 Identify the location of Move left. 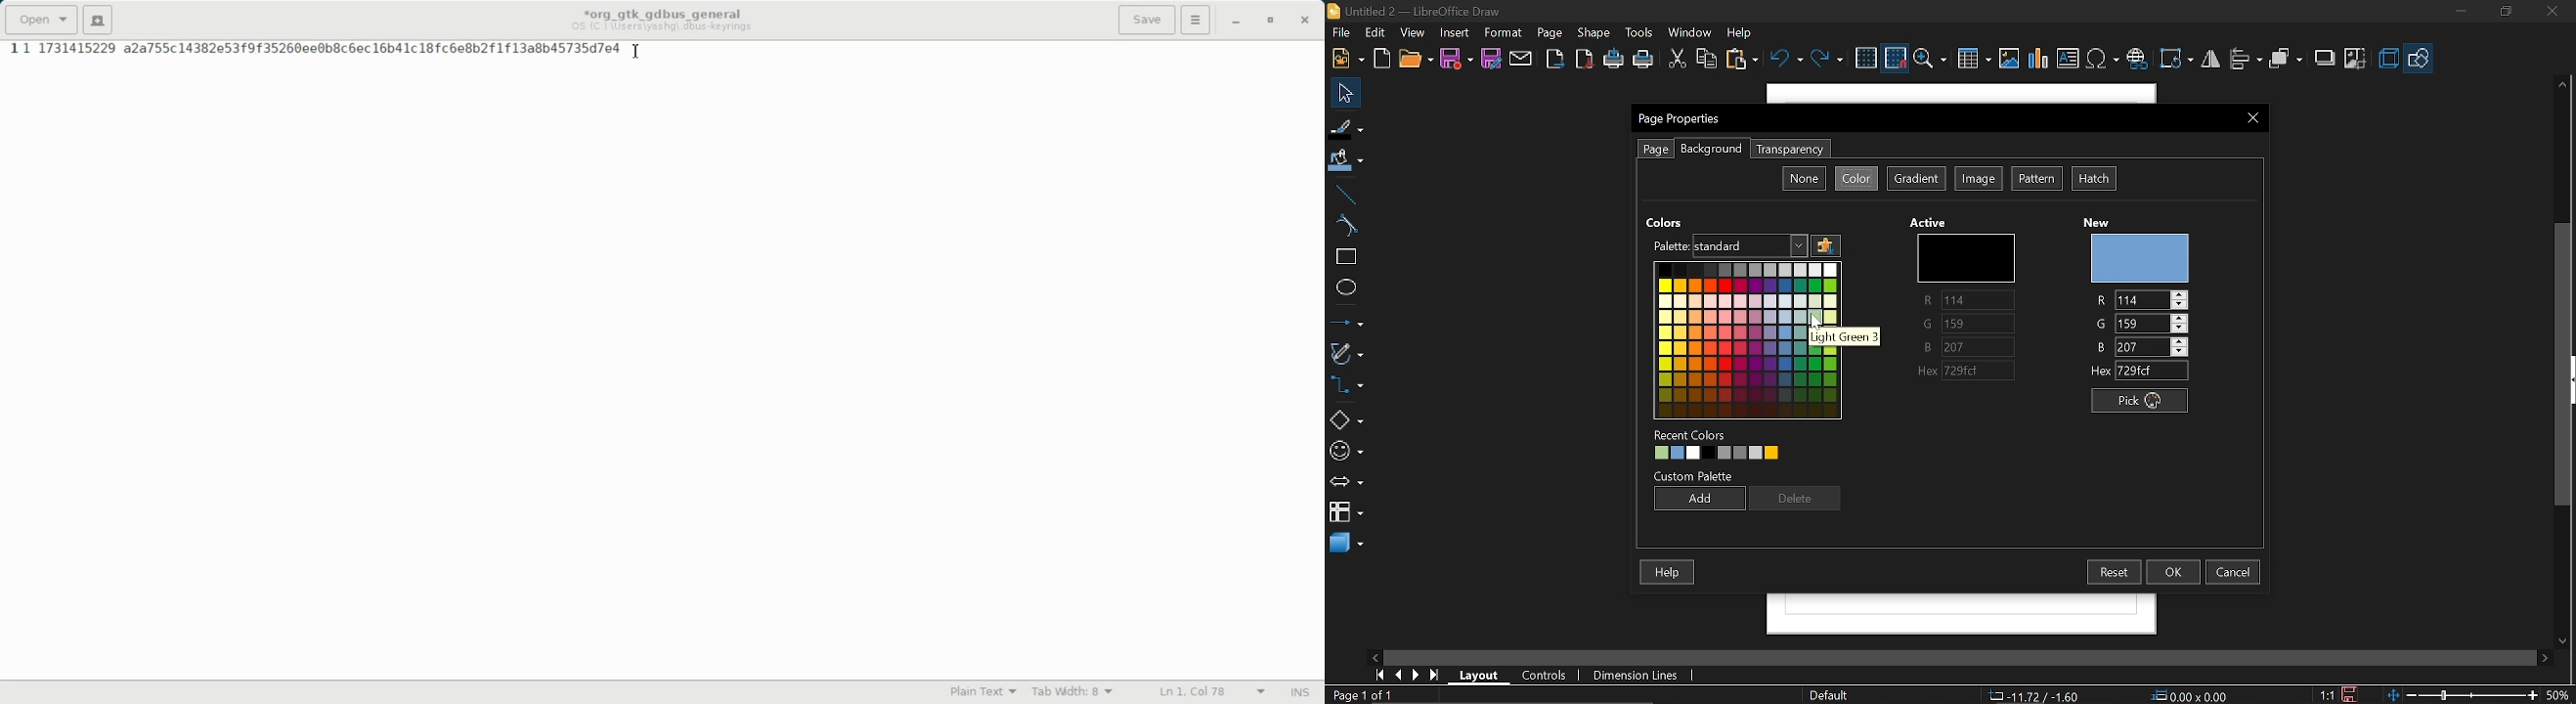
(1373, 656).